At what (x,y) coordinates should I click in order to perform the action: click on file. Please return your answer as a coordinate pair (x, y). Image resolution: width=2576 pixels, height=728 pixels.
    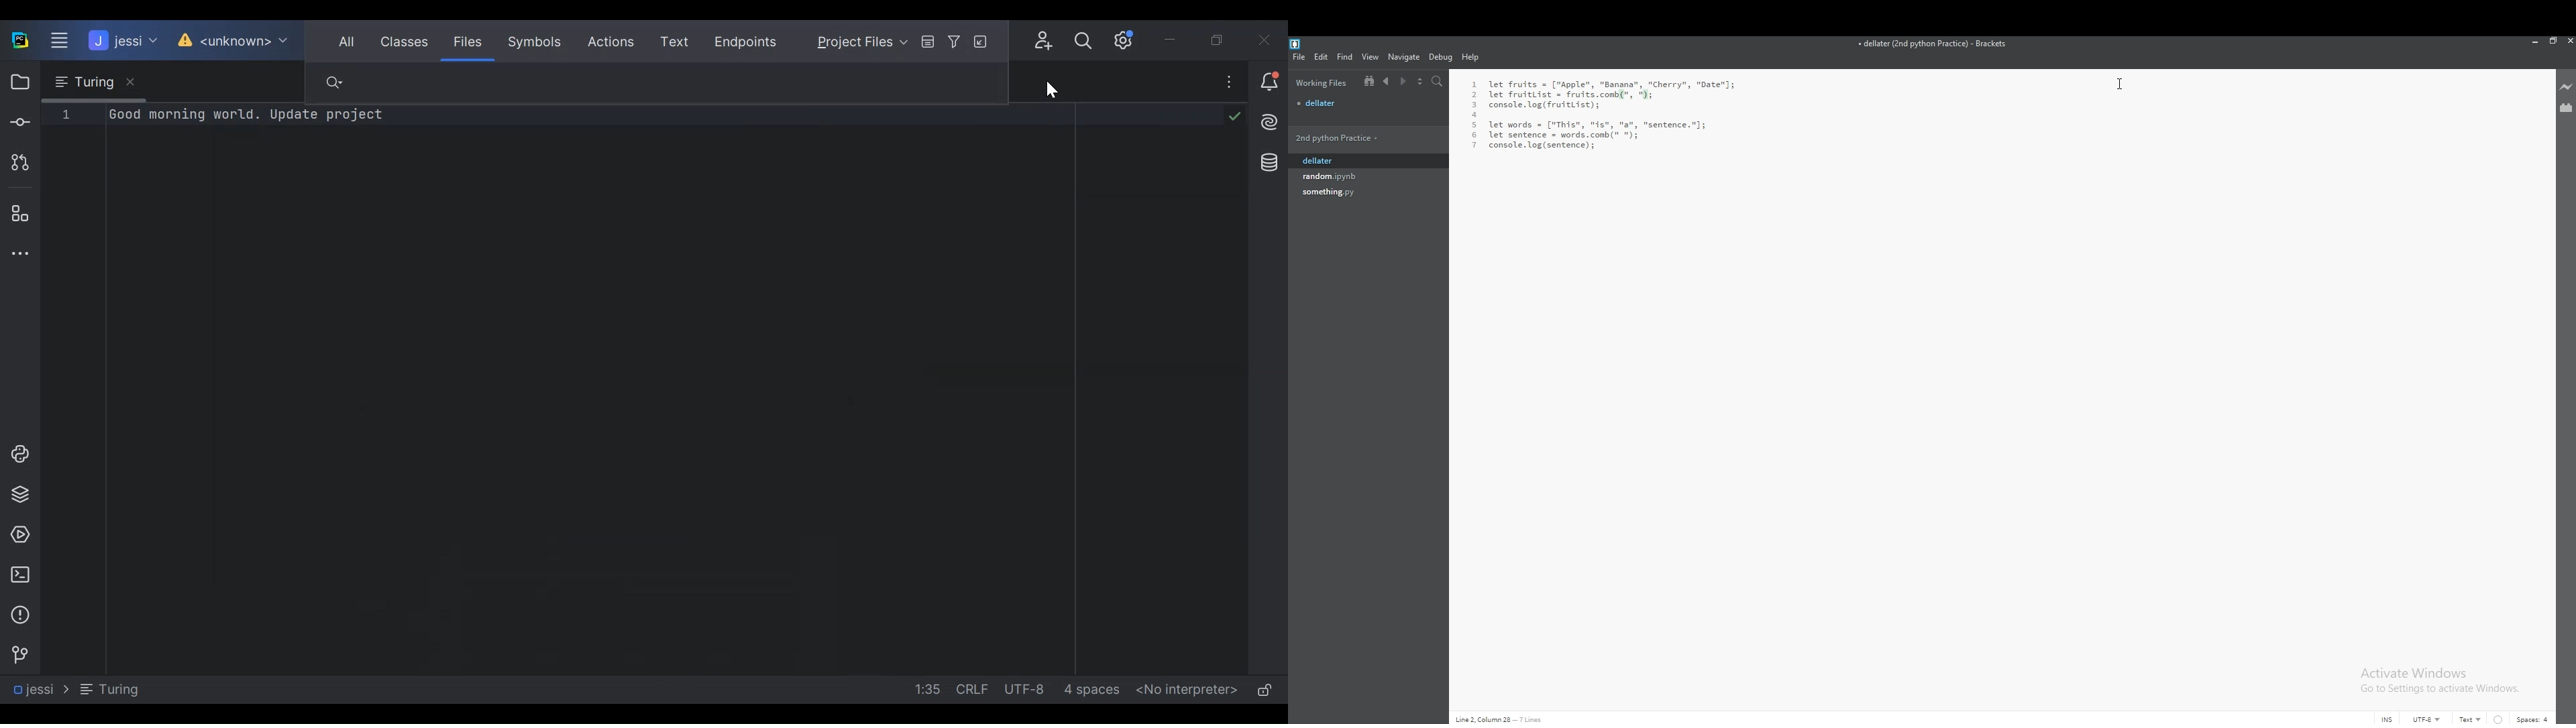
    Looking at the image, I should click on (1351, 176).